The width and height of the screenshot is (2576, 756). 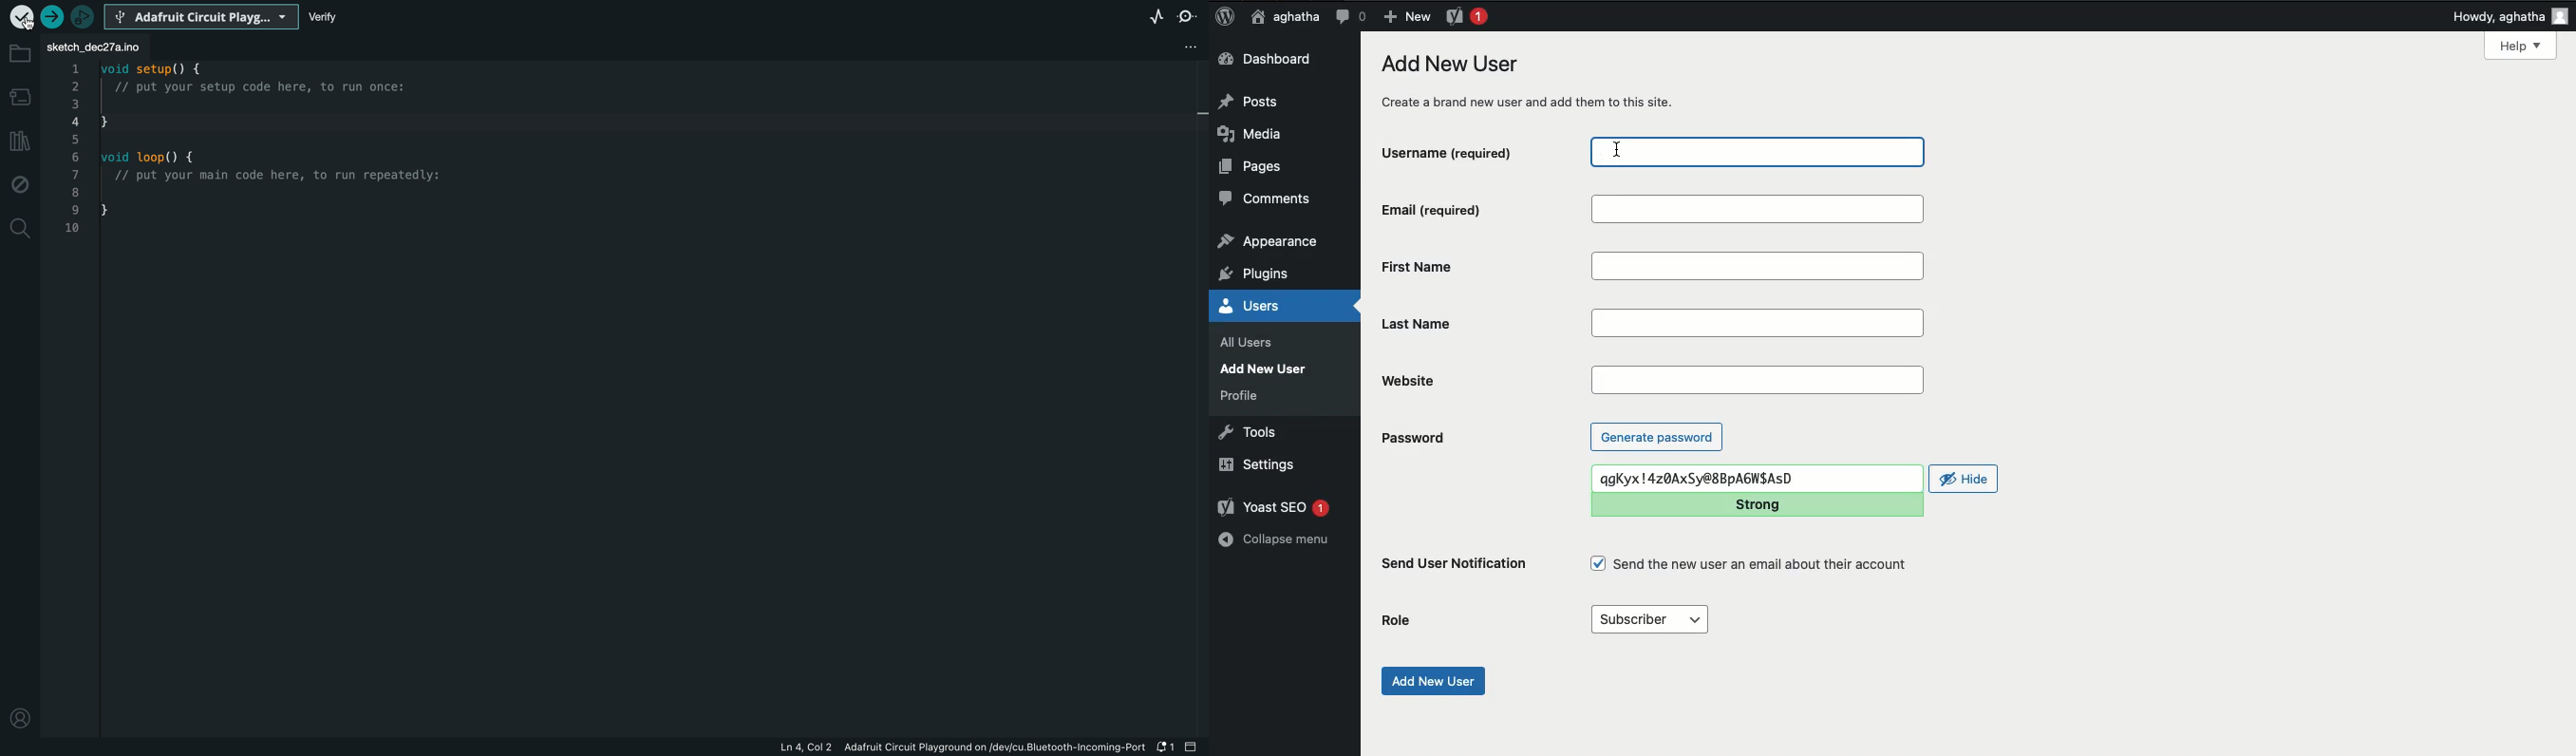 What do you see at coordinates (1194, 747) in the screenshot?
I see `close slide bar` at bounding box center [1194, 747].